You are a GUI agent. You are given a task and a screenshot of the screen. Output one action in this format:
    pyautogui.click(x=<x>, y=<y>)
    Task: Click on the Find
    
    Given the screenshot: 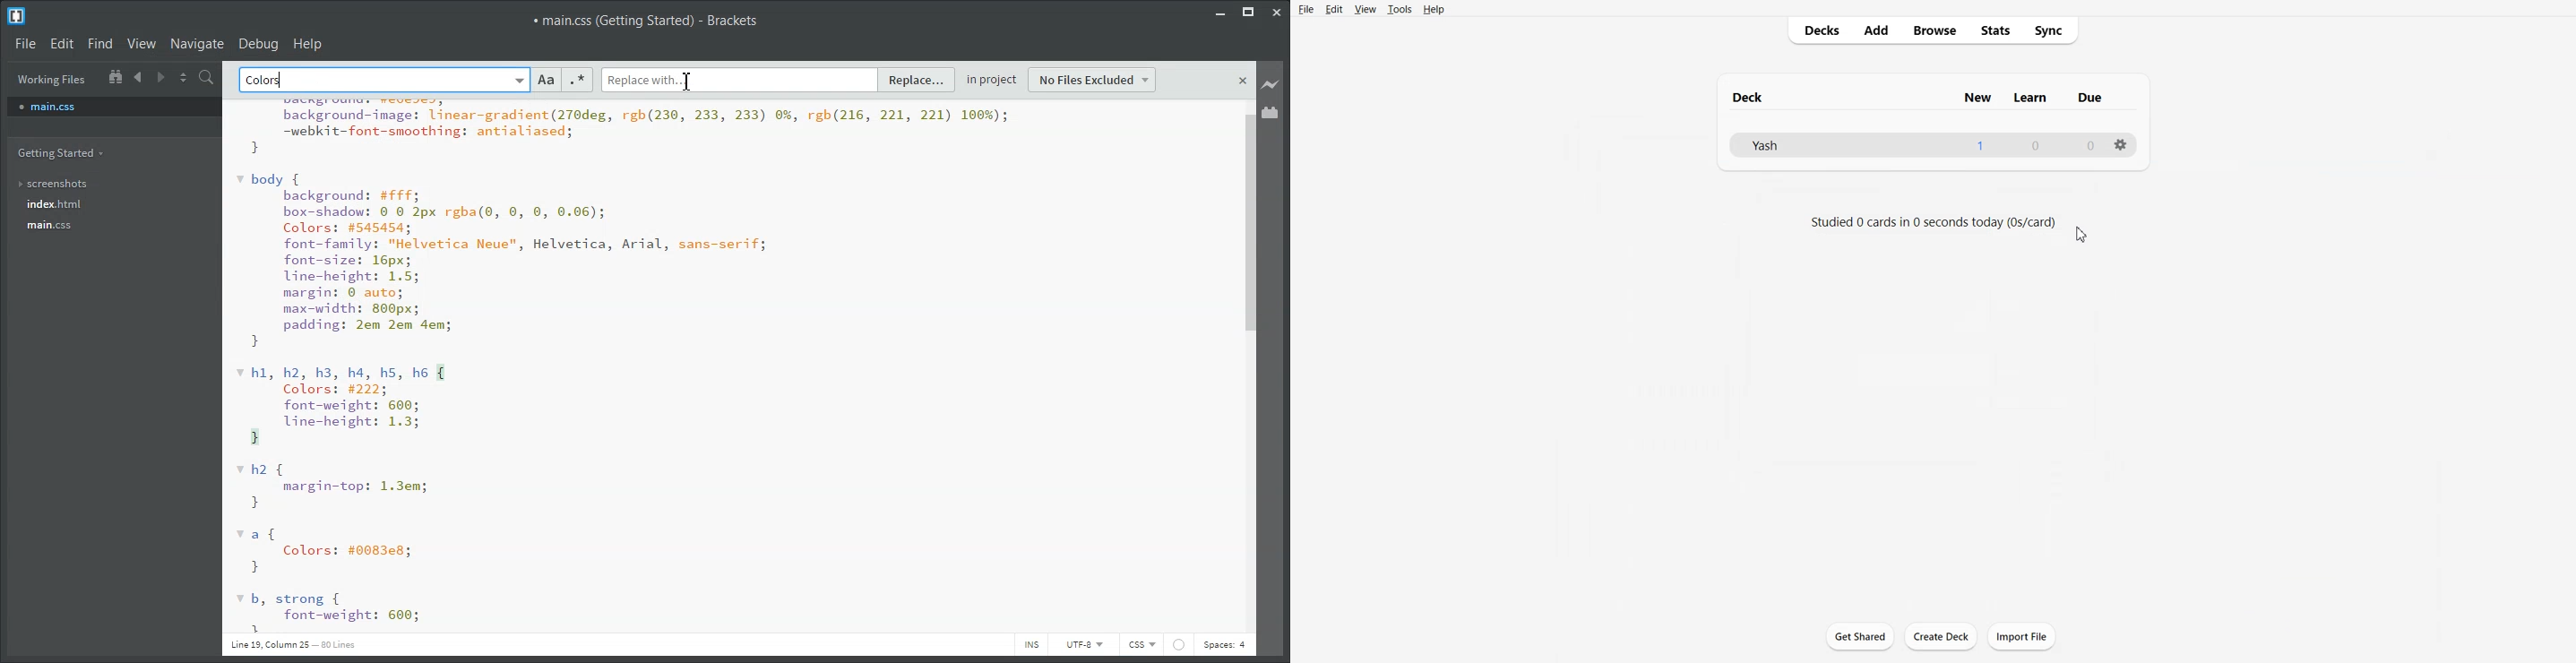 What is the action you would take?
    pyautogui.click(x=99, y=44)
    